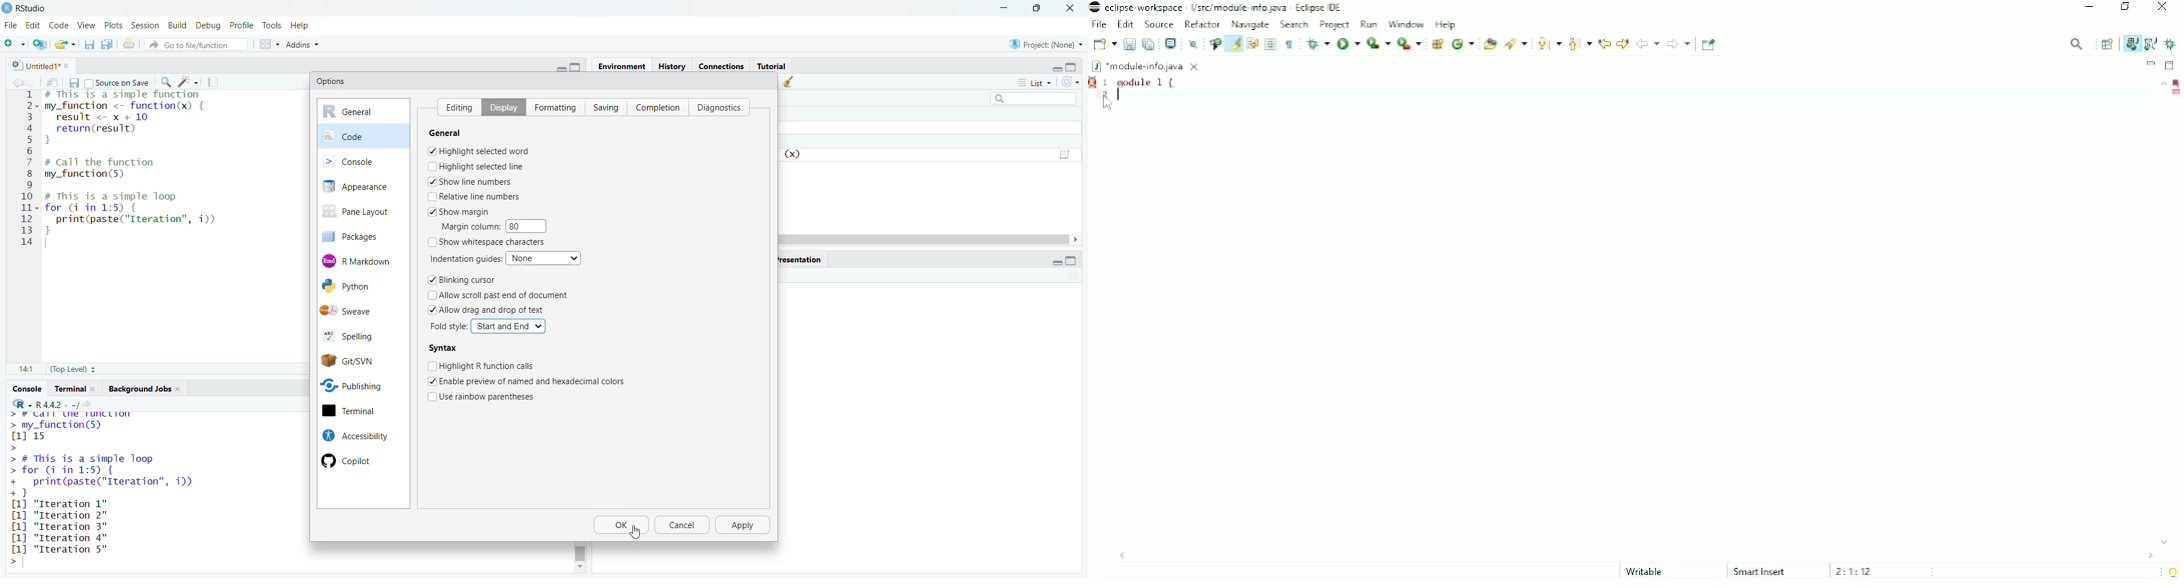 The width and height of the screenshot is (2184, 588). I want to click on Run, so click(1371, 23).